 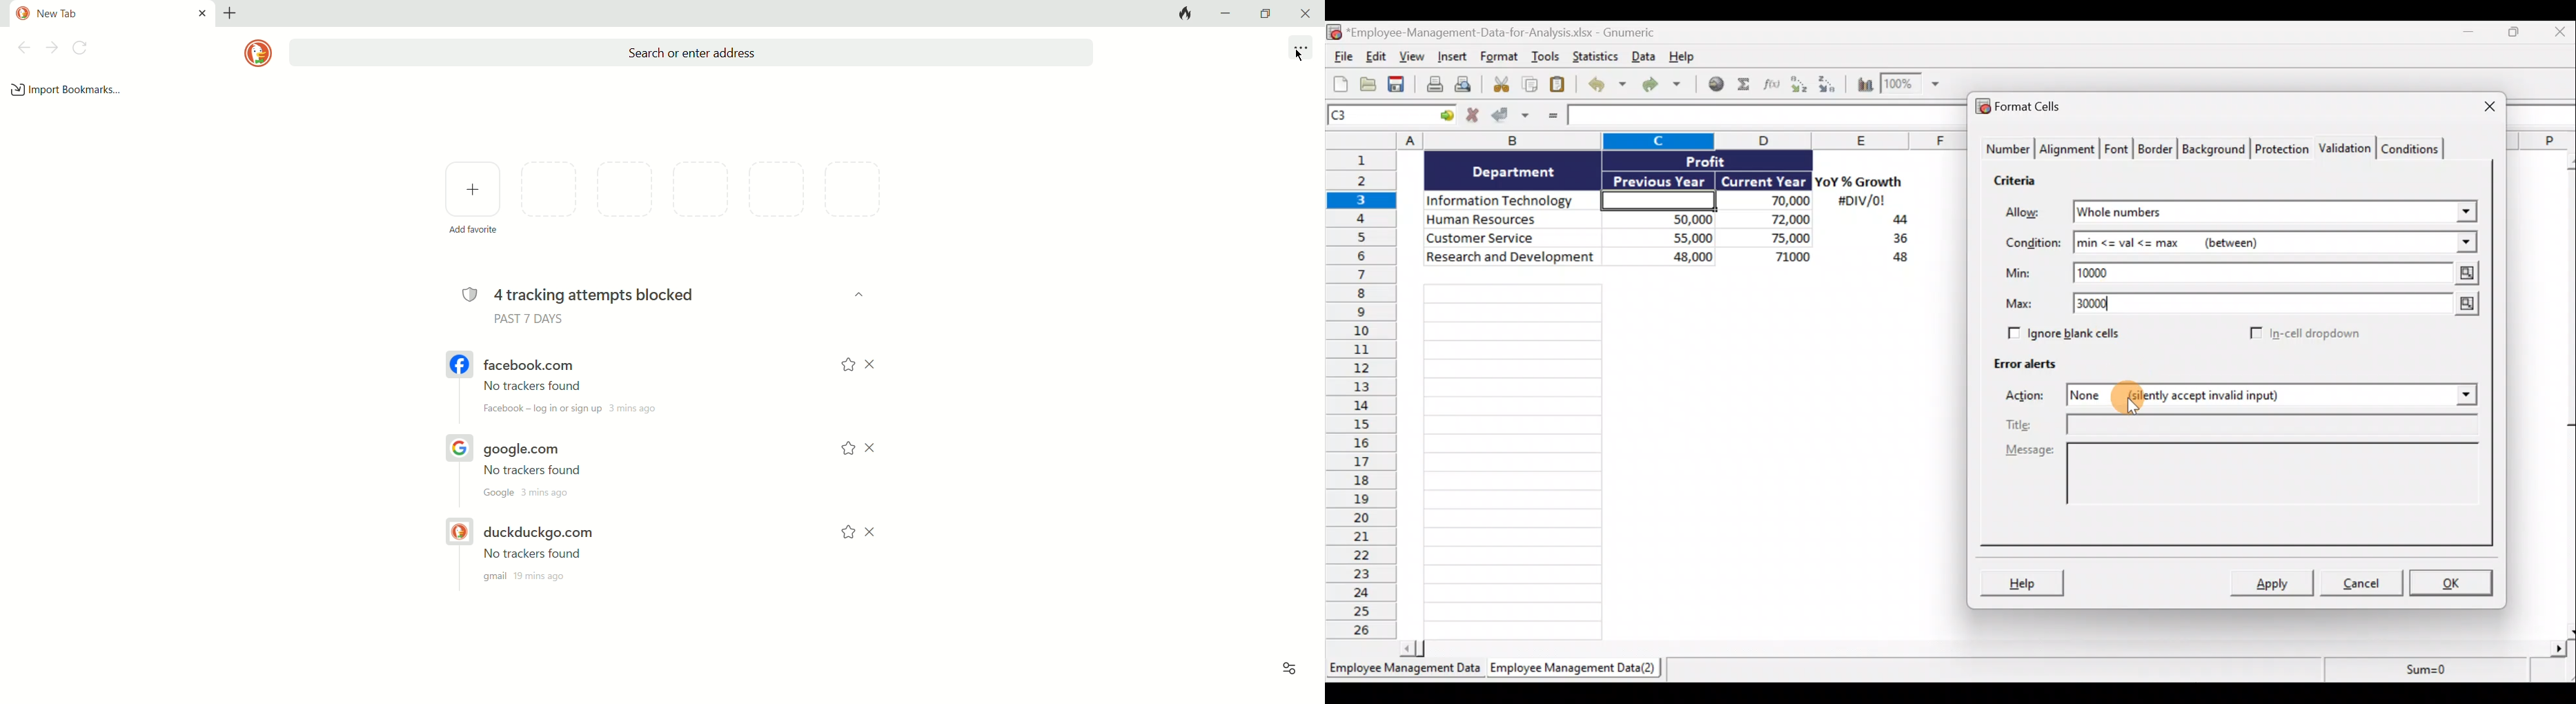 I want to click on Current Year, so click(x=1762, y=182).